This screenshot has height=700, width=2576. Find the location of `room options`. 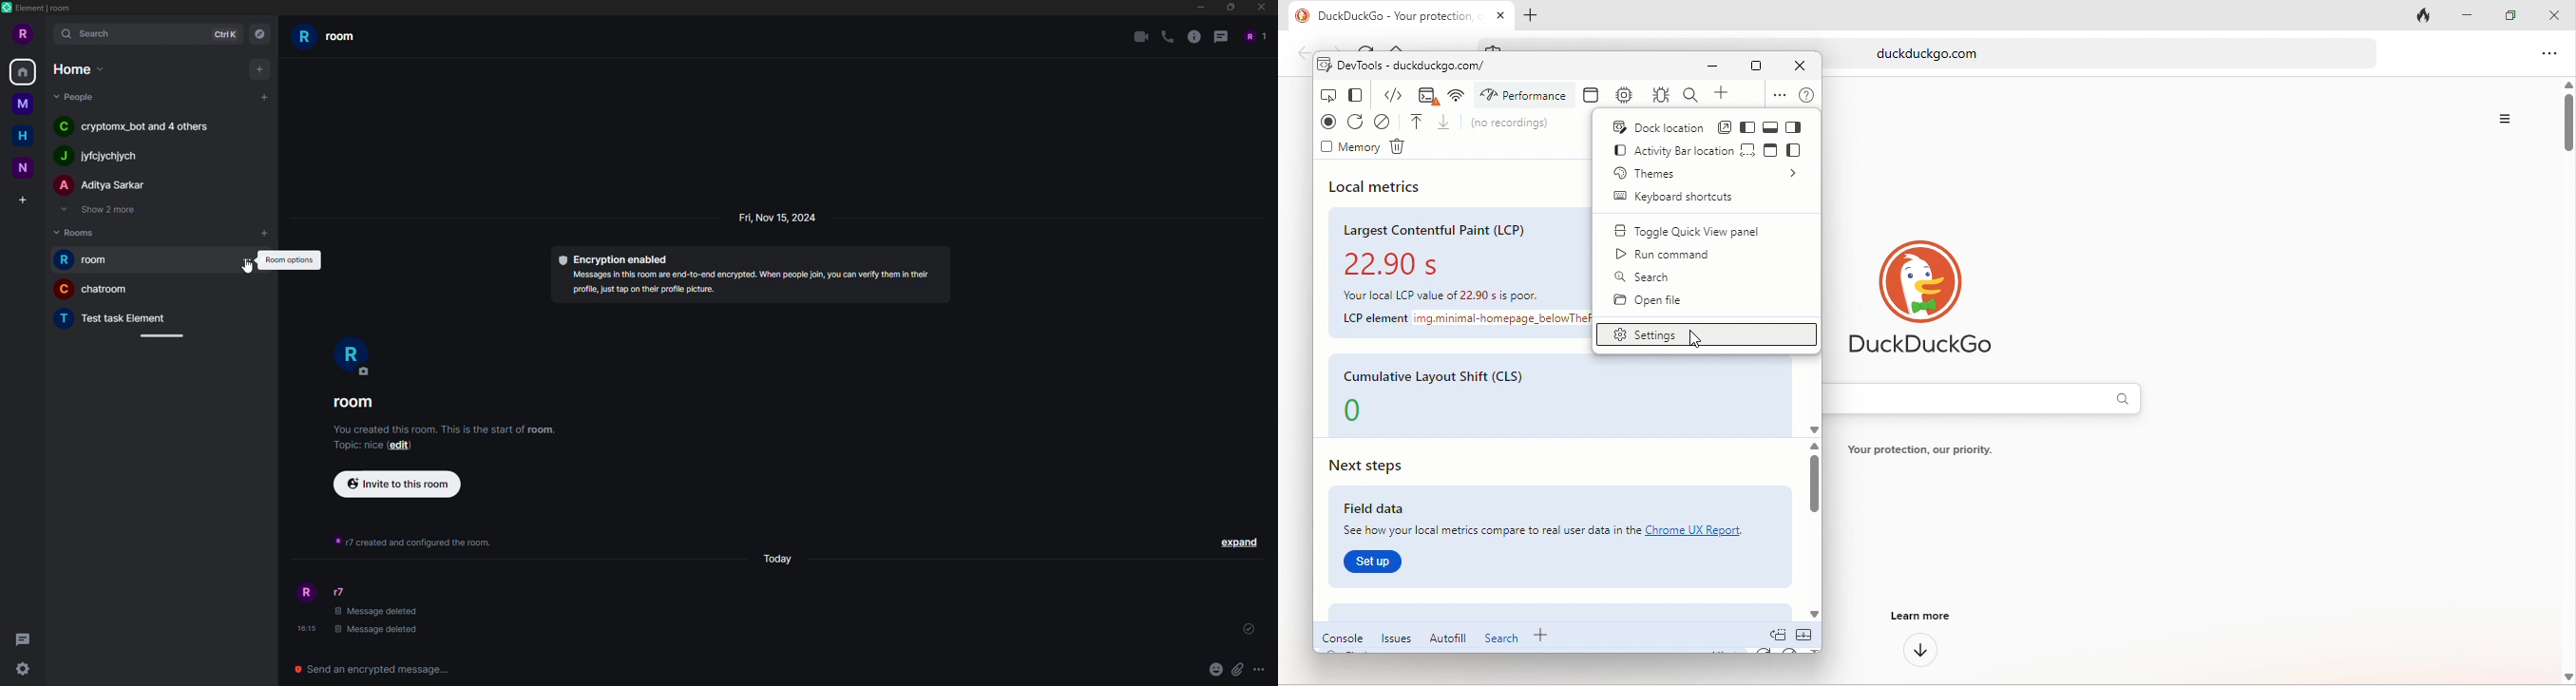

room options is located at coordinates (290, 260).